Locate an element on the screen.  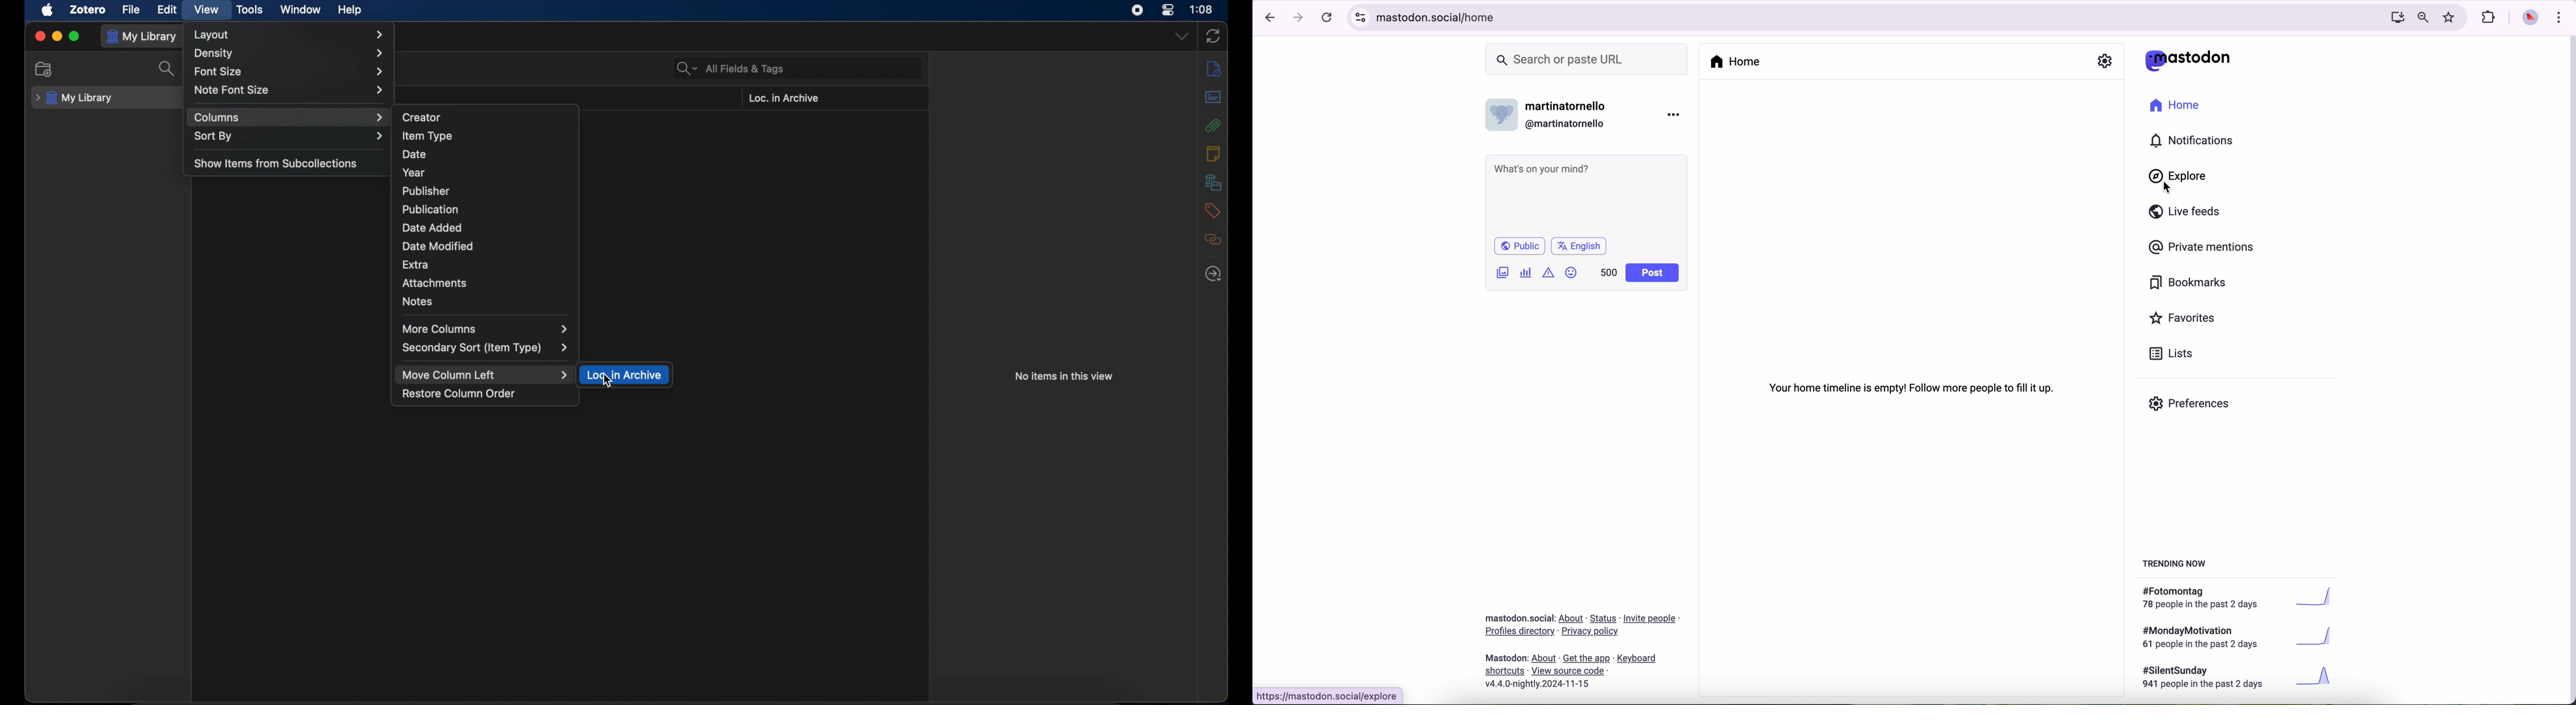
username is located at coordinates (1551, 112).